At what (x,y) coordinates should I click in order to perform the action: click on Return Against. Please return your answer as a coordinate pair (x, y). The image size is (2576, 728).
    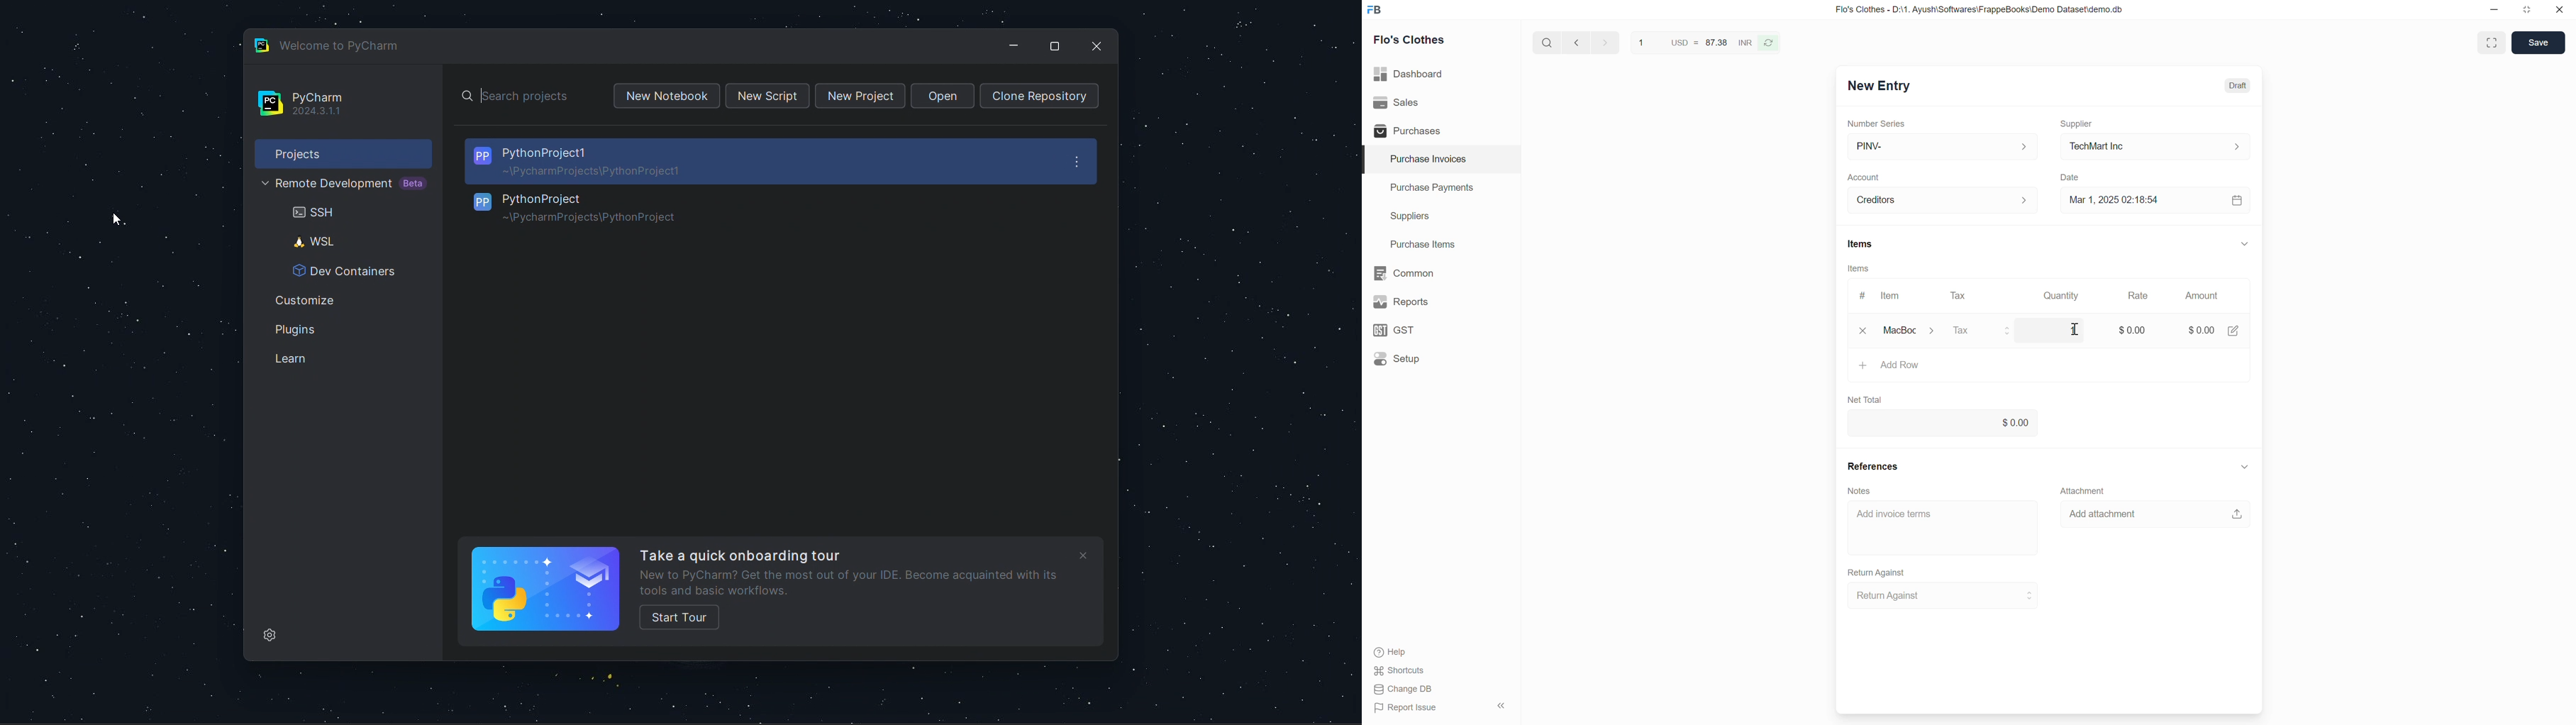
    Looking at the image, I should click on (1877, 573).